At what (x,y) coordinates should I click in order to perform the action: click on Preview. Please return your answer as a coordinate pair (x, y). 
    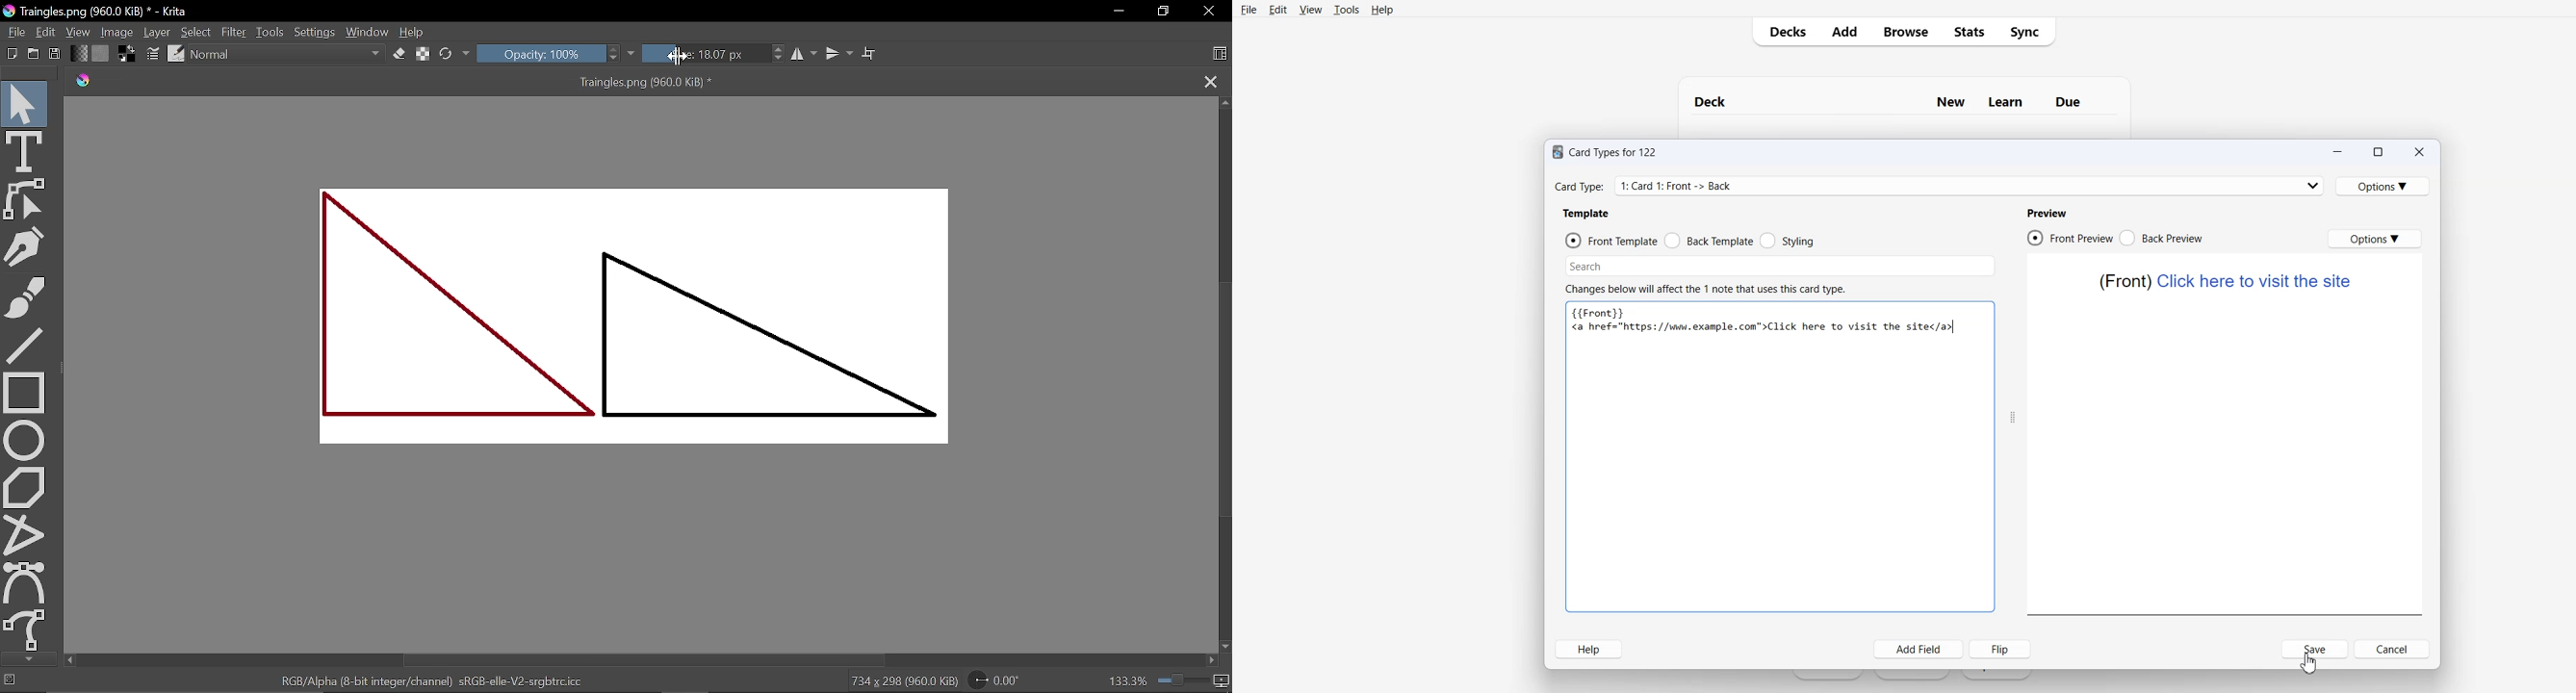
    Looking at the image, I should click on (2048, 214).